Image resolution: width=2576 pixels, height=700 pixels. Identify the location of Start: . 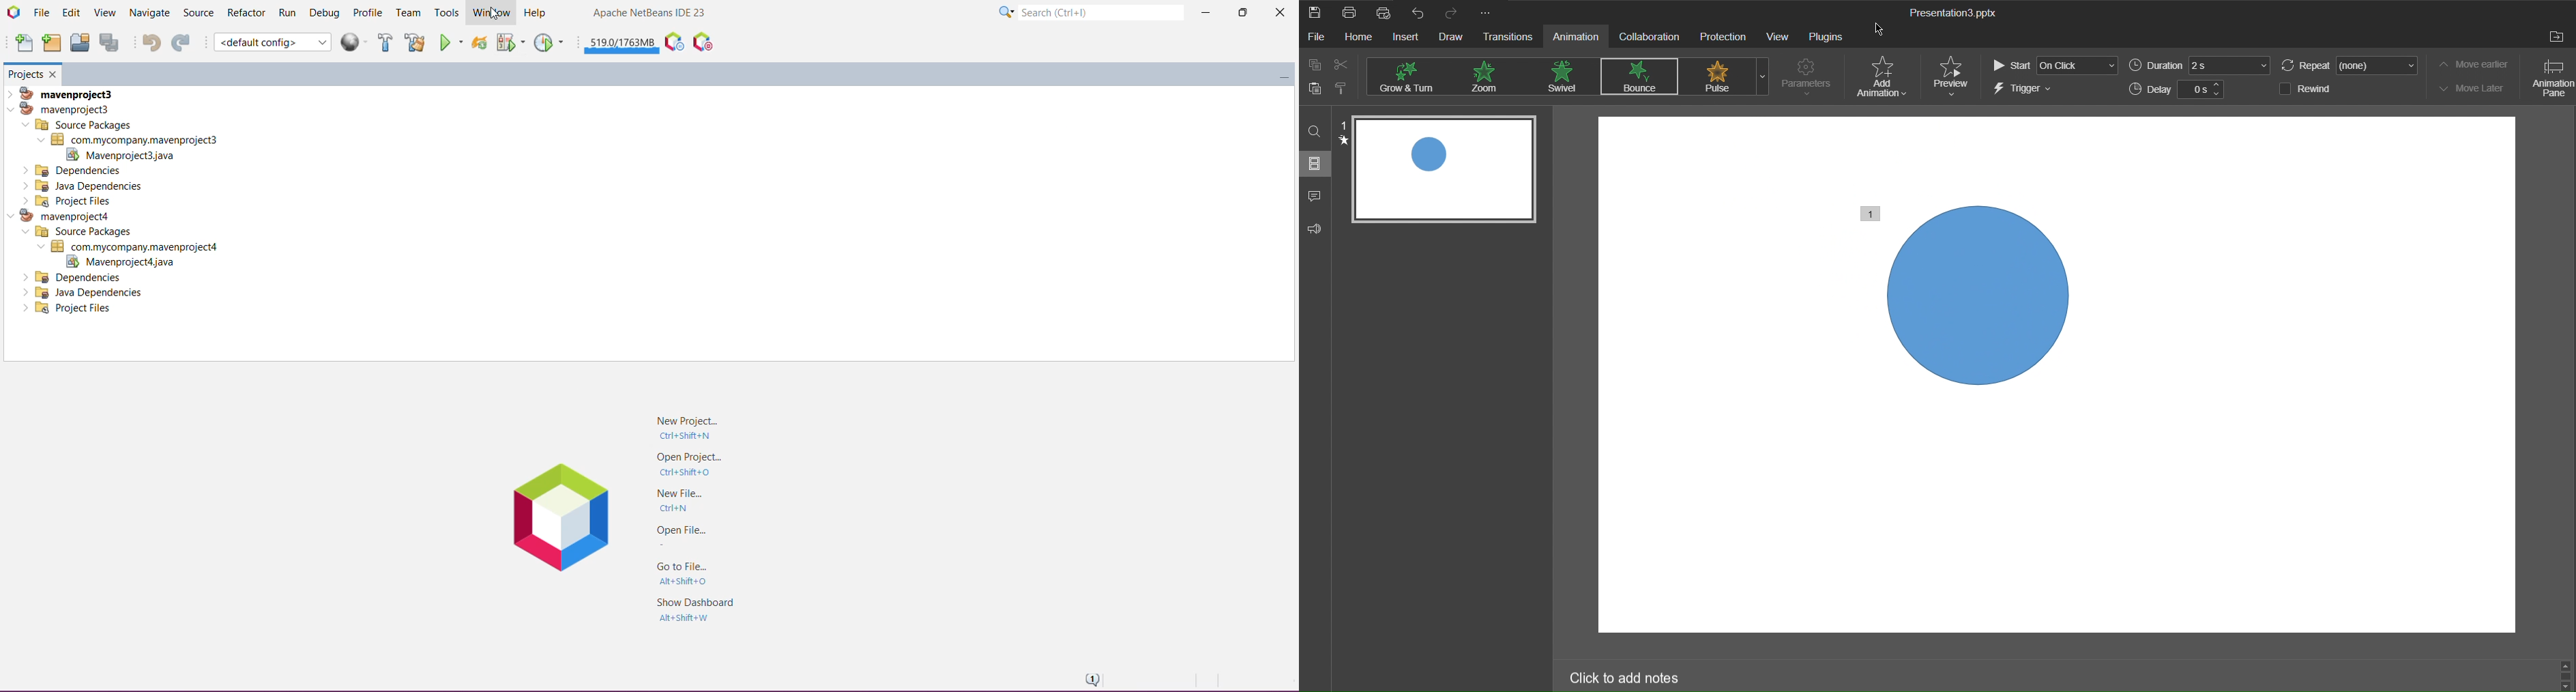
(2010, 66).